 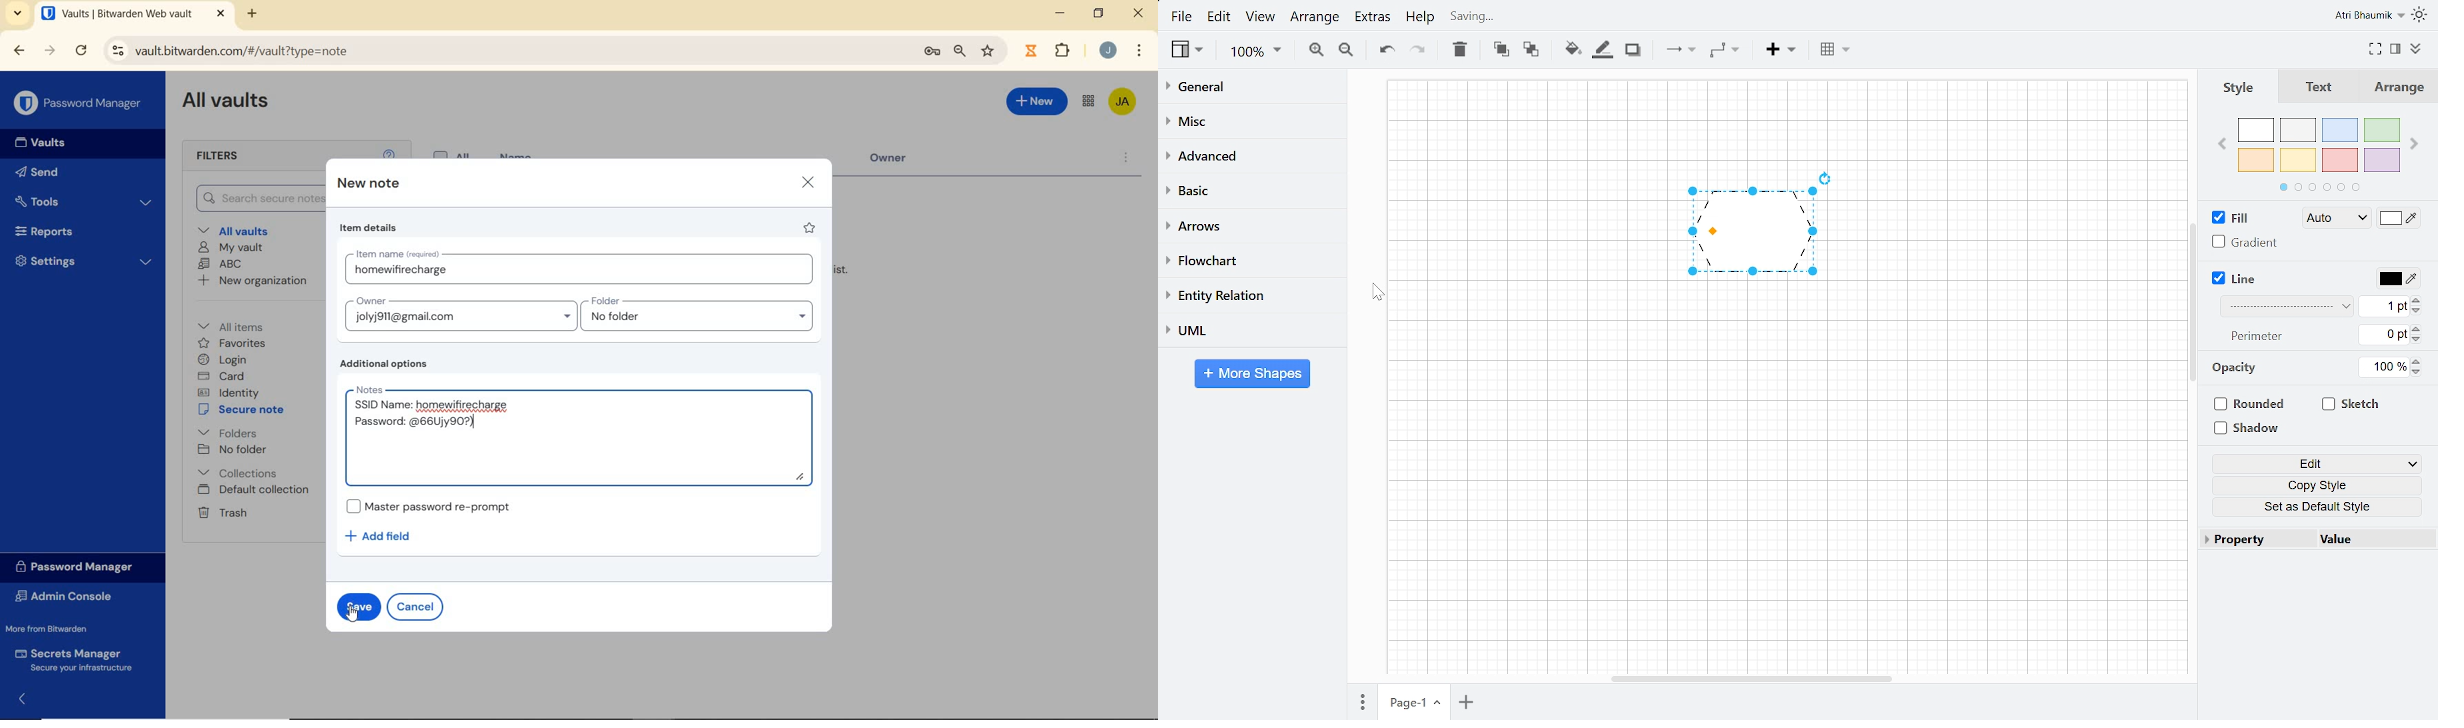 I want to click on Horizontal scroll bar, so click(x=1752, y=679).